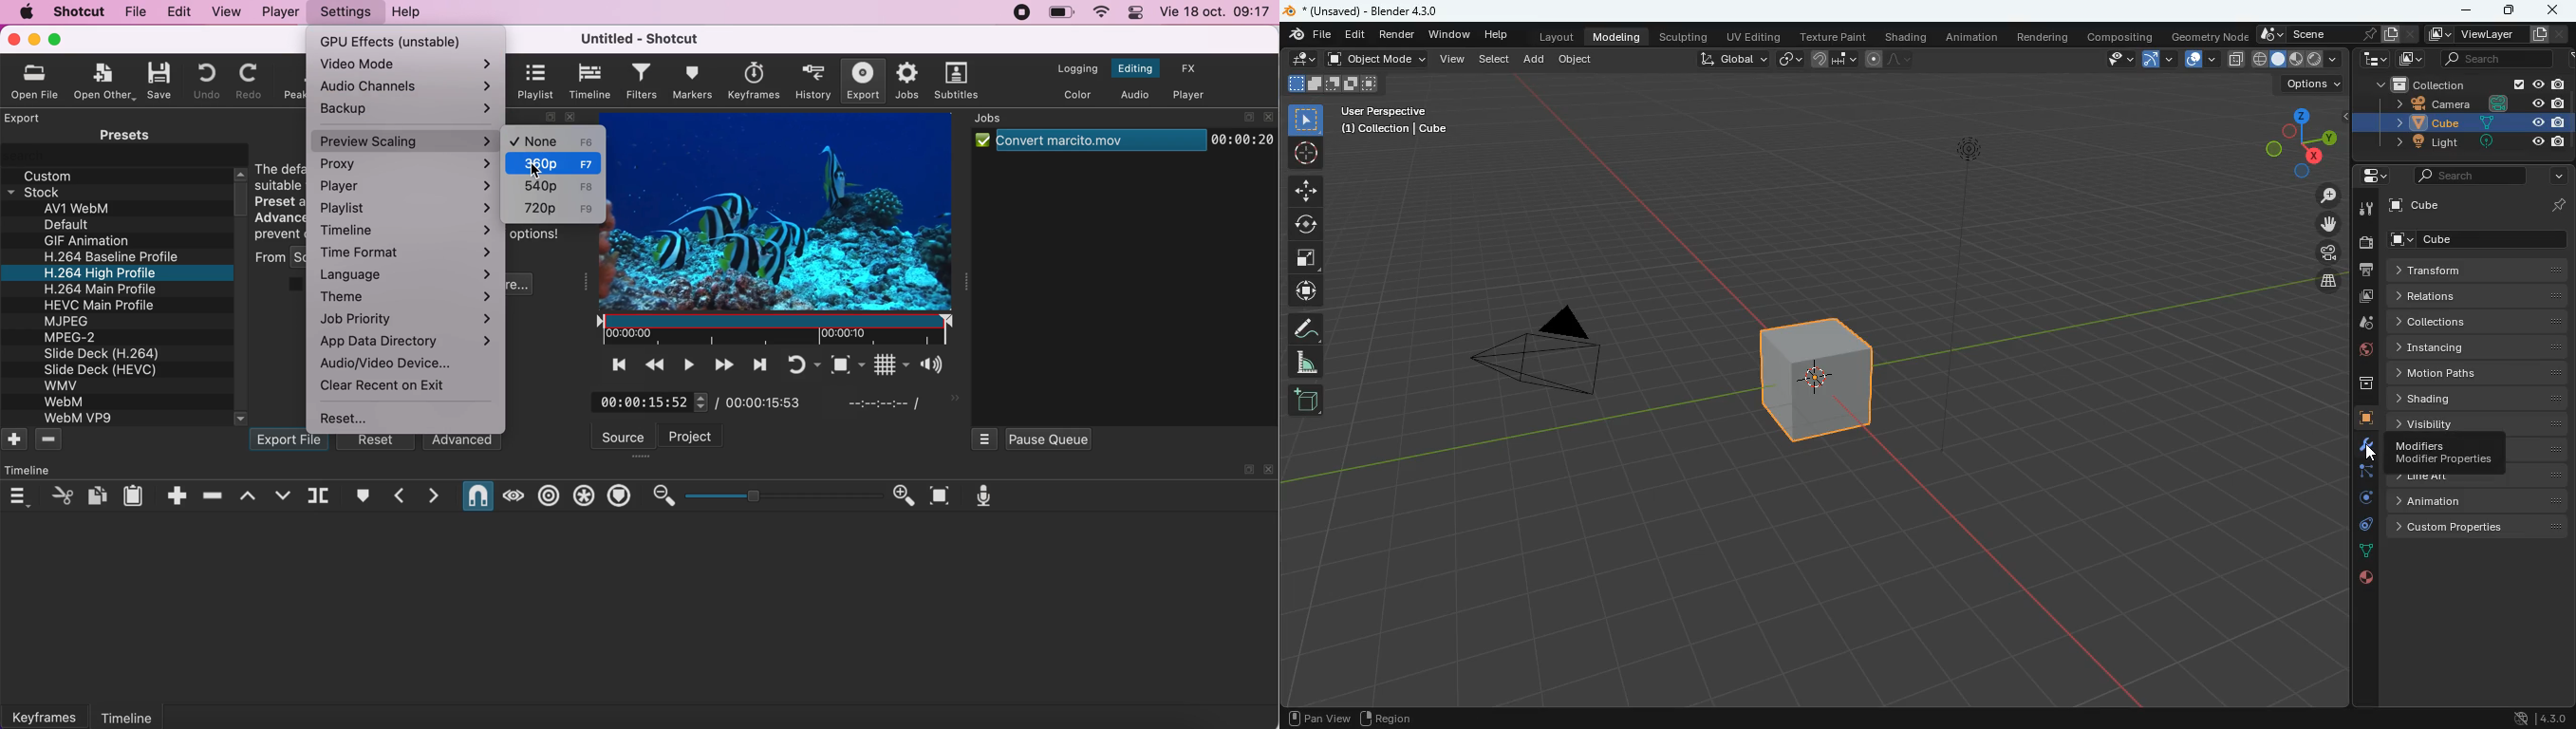 The height and width of the screenshot is (756, 2576). What do you see at coordinates (1556, 39) in the screenshot?
I see `layout` at bounding box center [1556, 39].